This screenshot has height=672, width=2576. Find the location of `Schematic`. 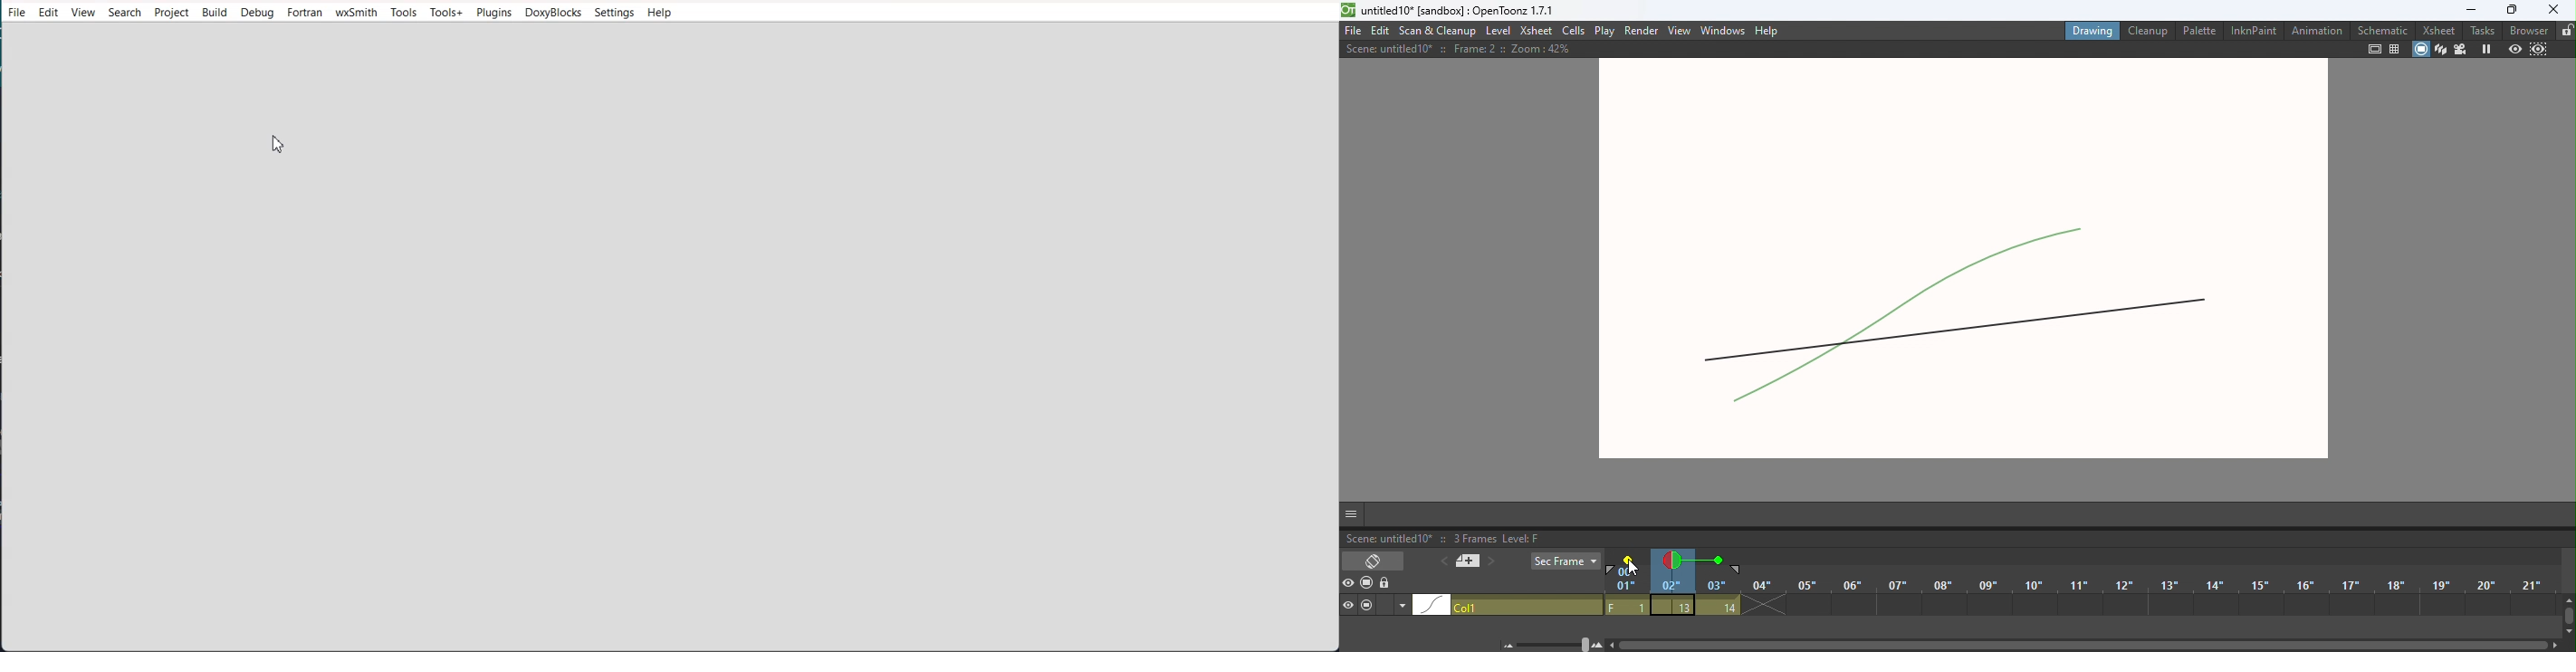

Schematic is located at coordinates (2380, 29).